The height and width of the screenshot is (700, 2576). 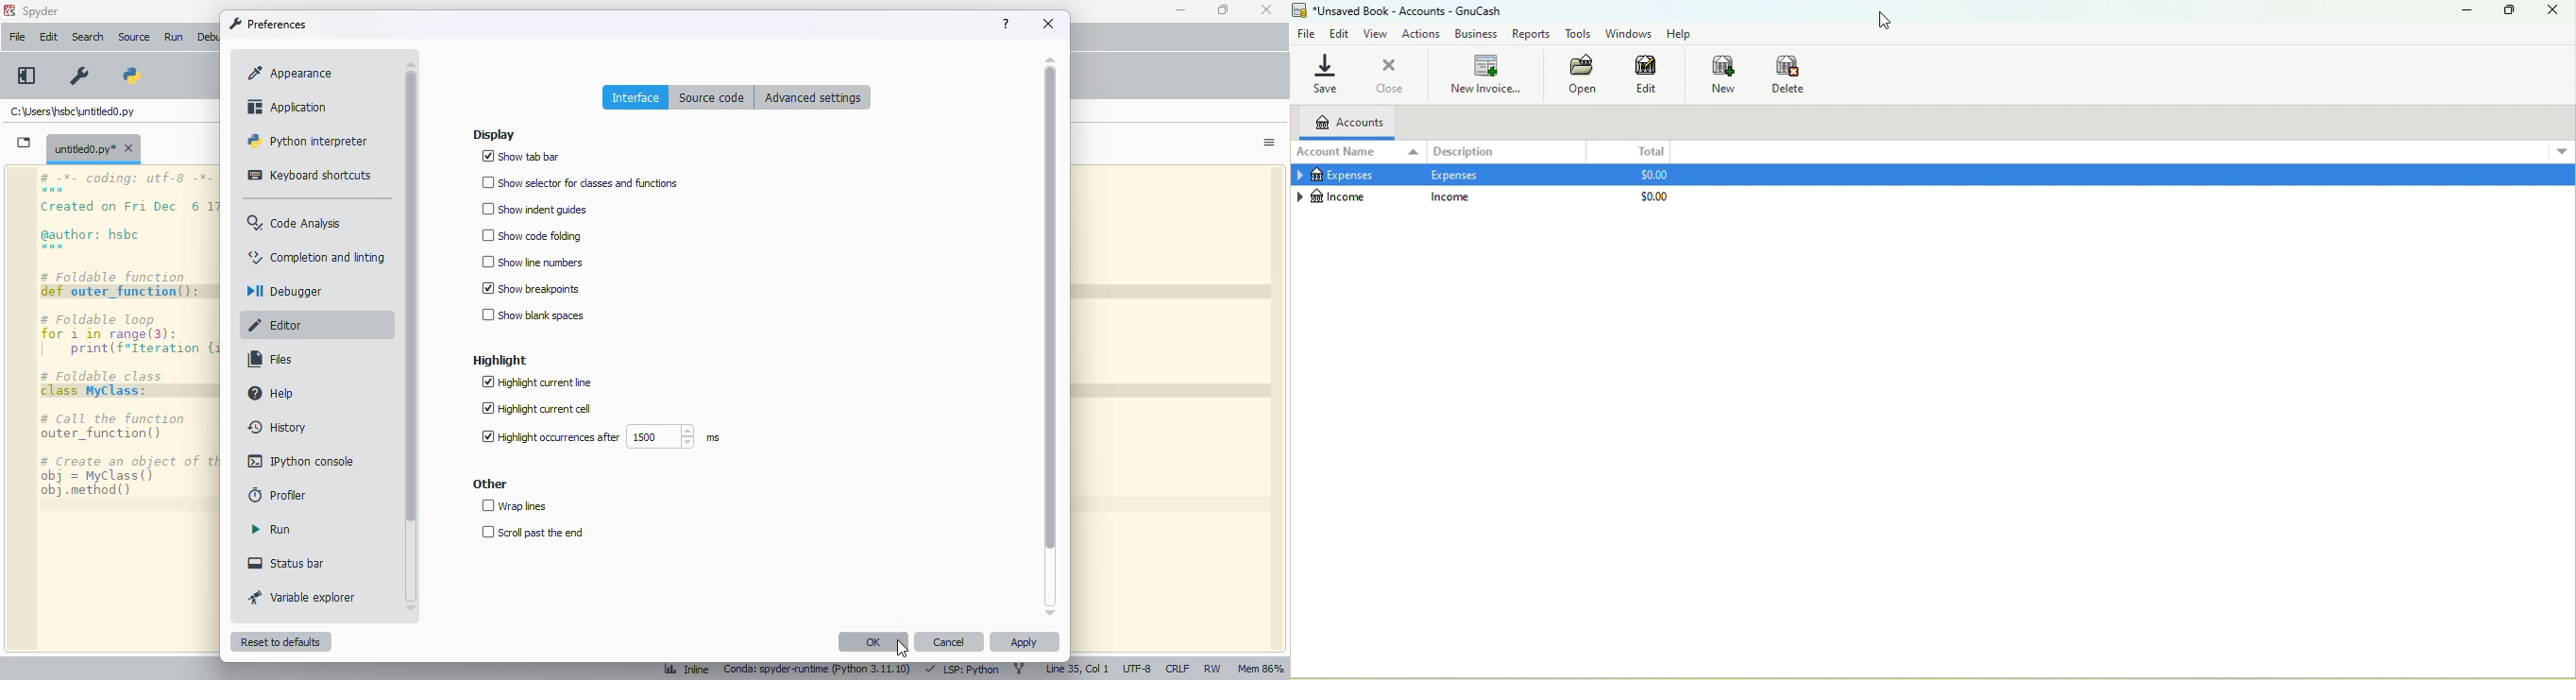 What do you see at coordinates (1025, 641) in the screenshot?
I see `apply` at bounding box center [1025, 641].